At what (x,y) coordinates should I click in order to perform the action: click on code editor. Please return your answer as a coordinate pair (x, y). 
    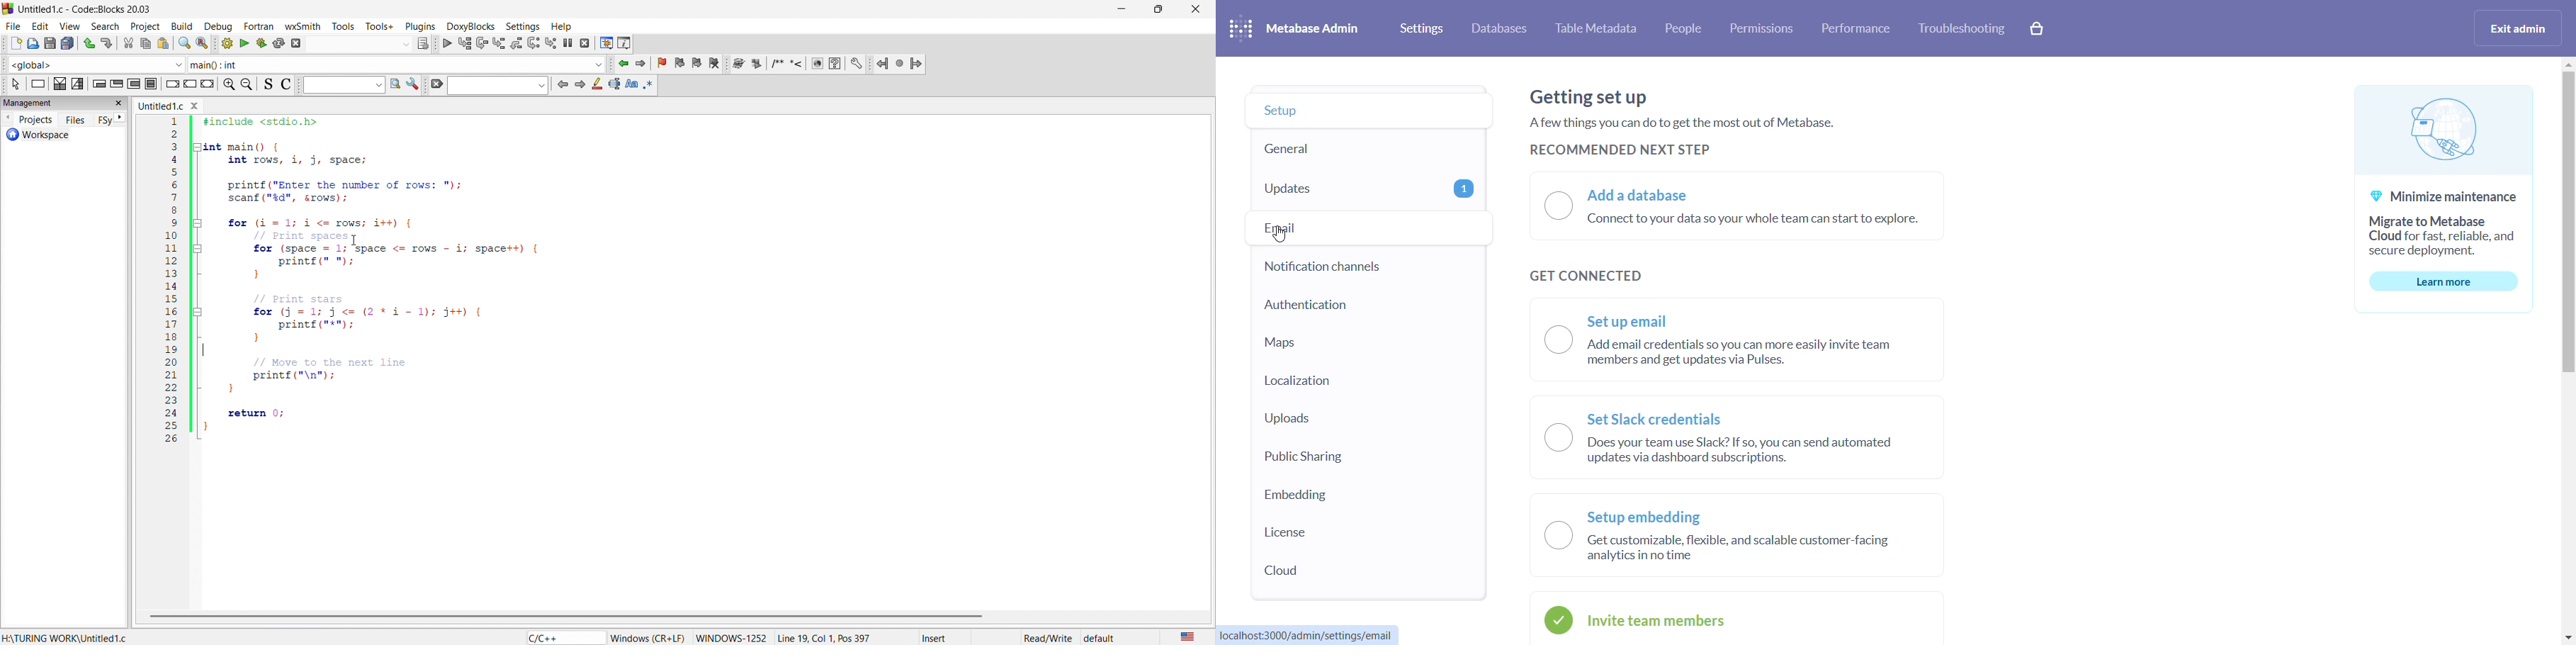
    Looking at the image, I should click on (710, 357).